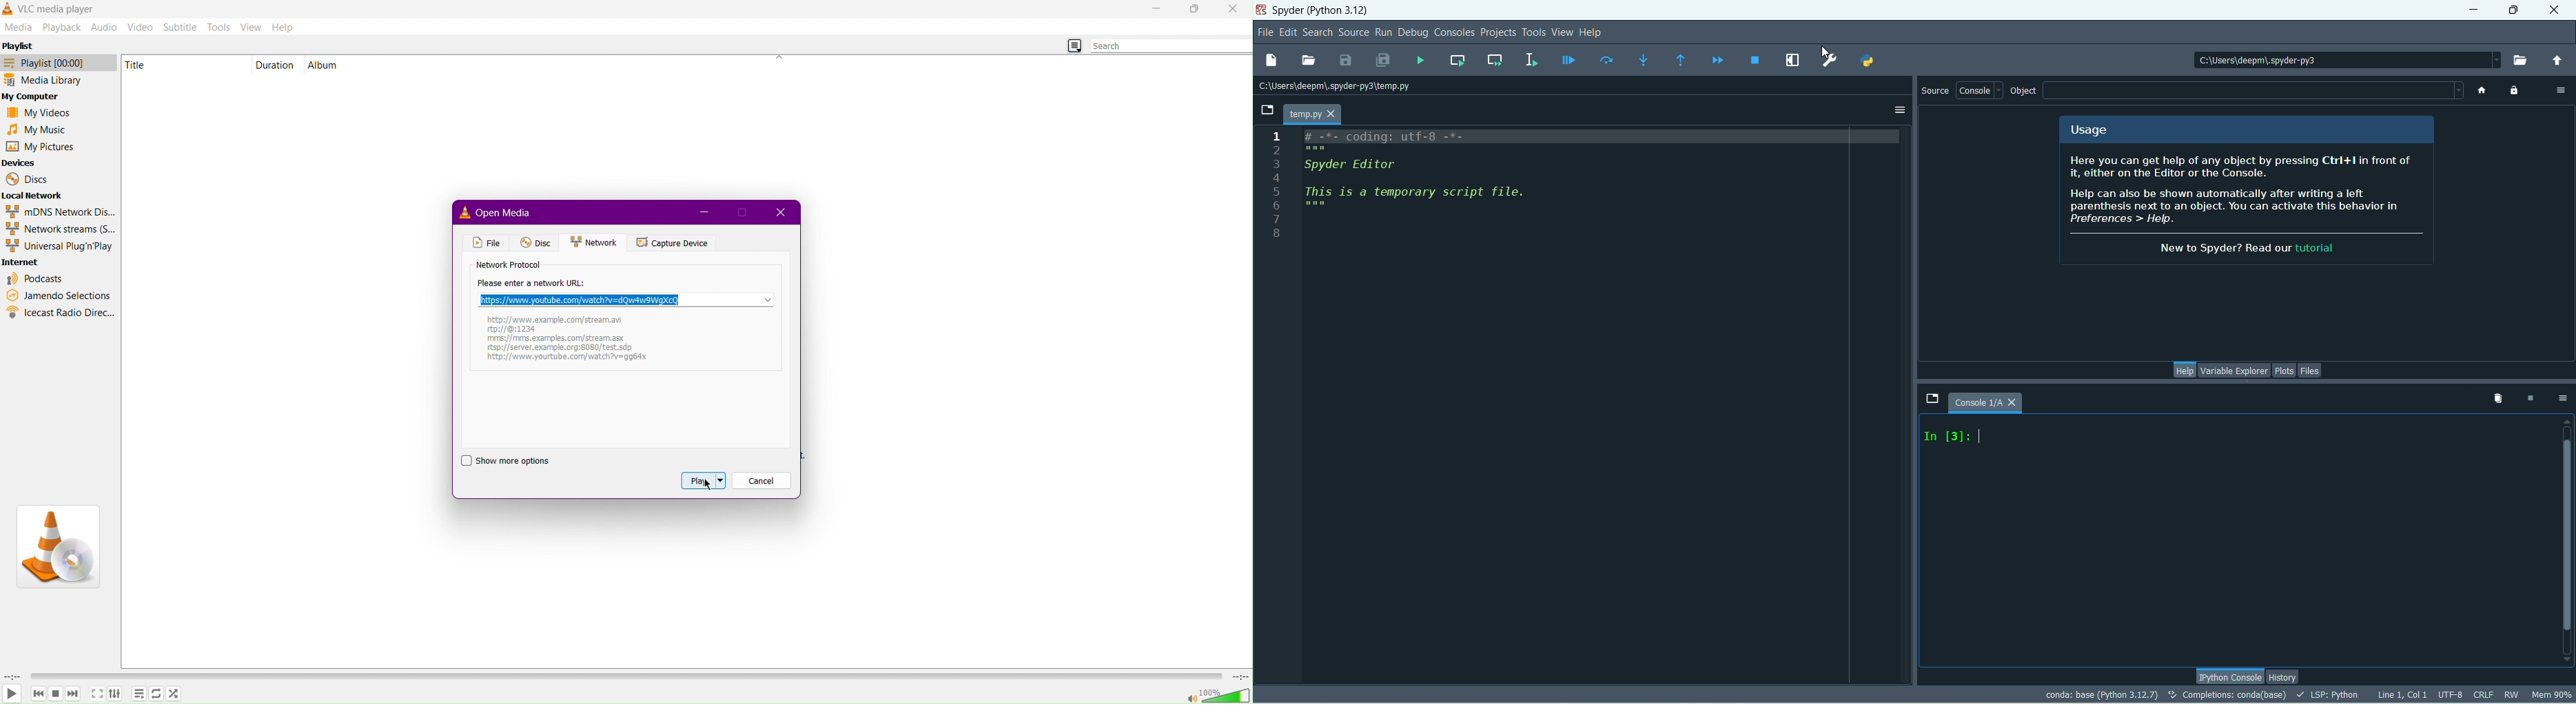 Image resolution: width=2576 pixels, height=728 pixels. Describe the element at coordinates (1454, 32) in the screenshot. I see `consoles` at that location.